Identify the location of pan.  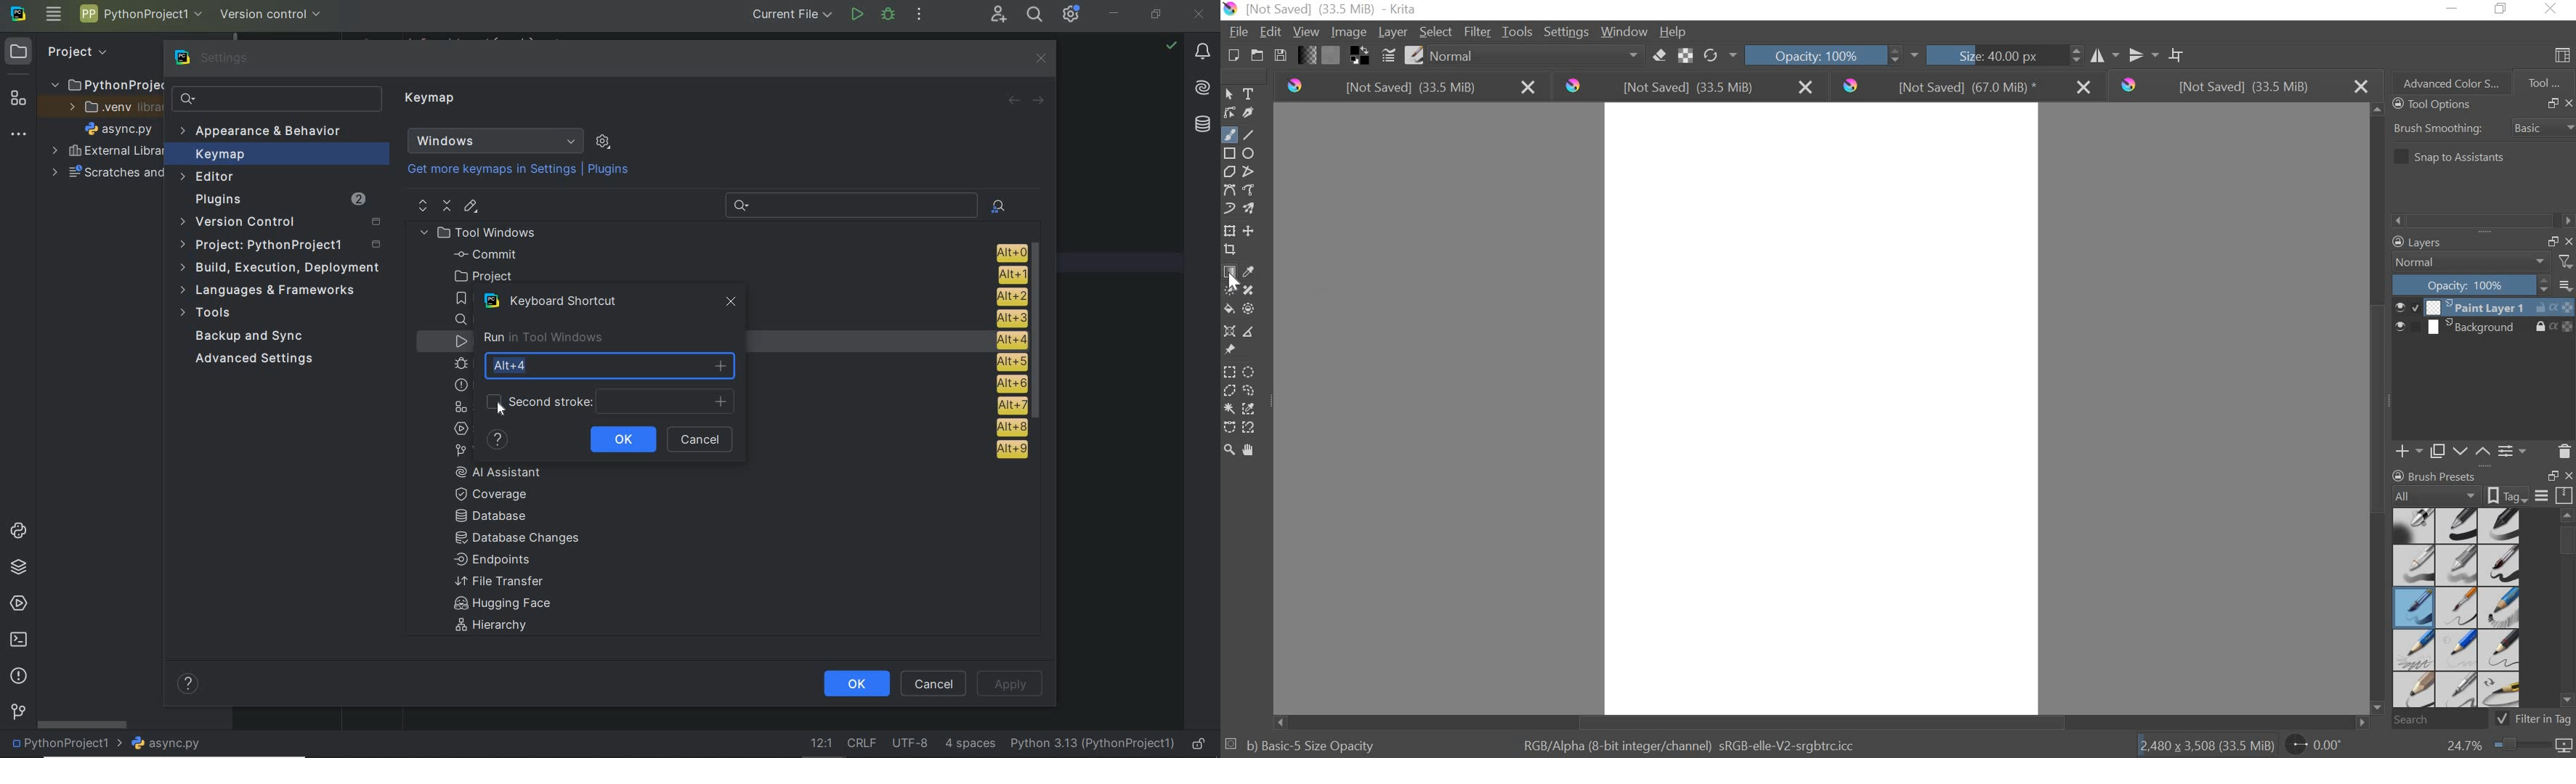
(1254, 448).